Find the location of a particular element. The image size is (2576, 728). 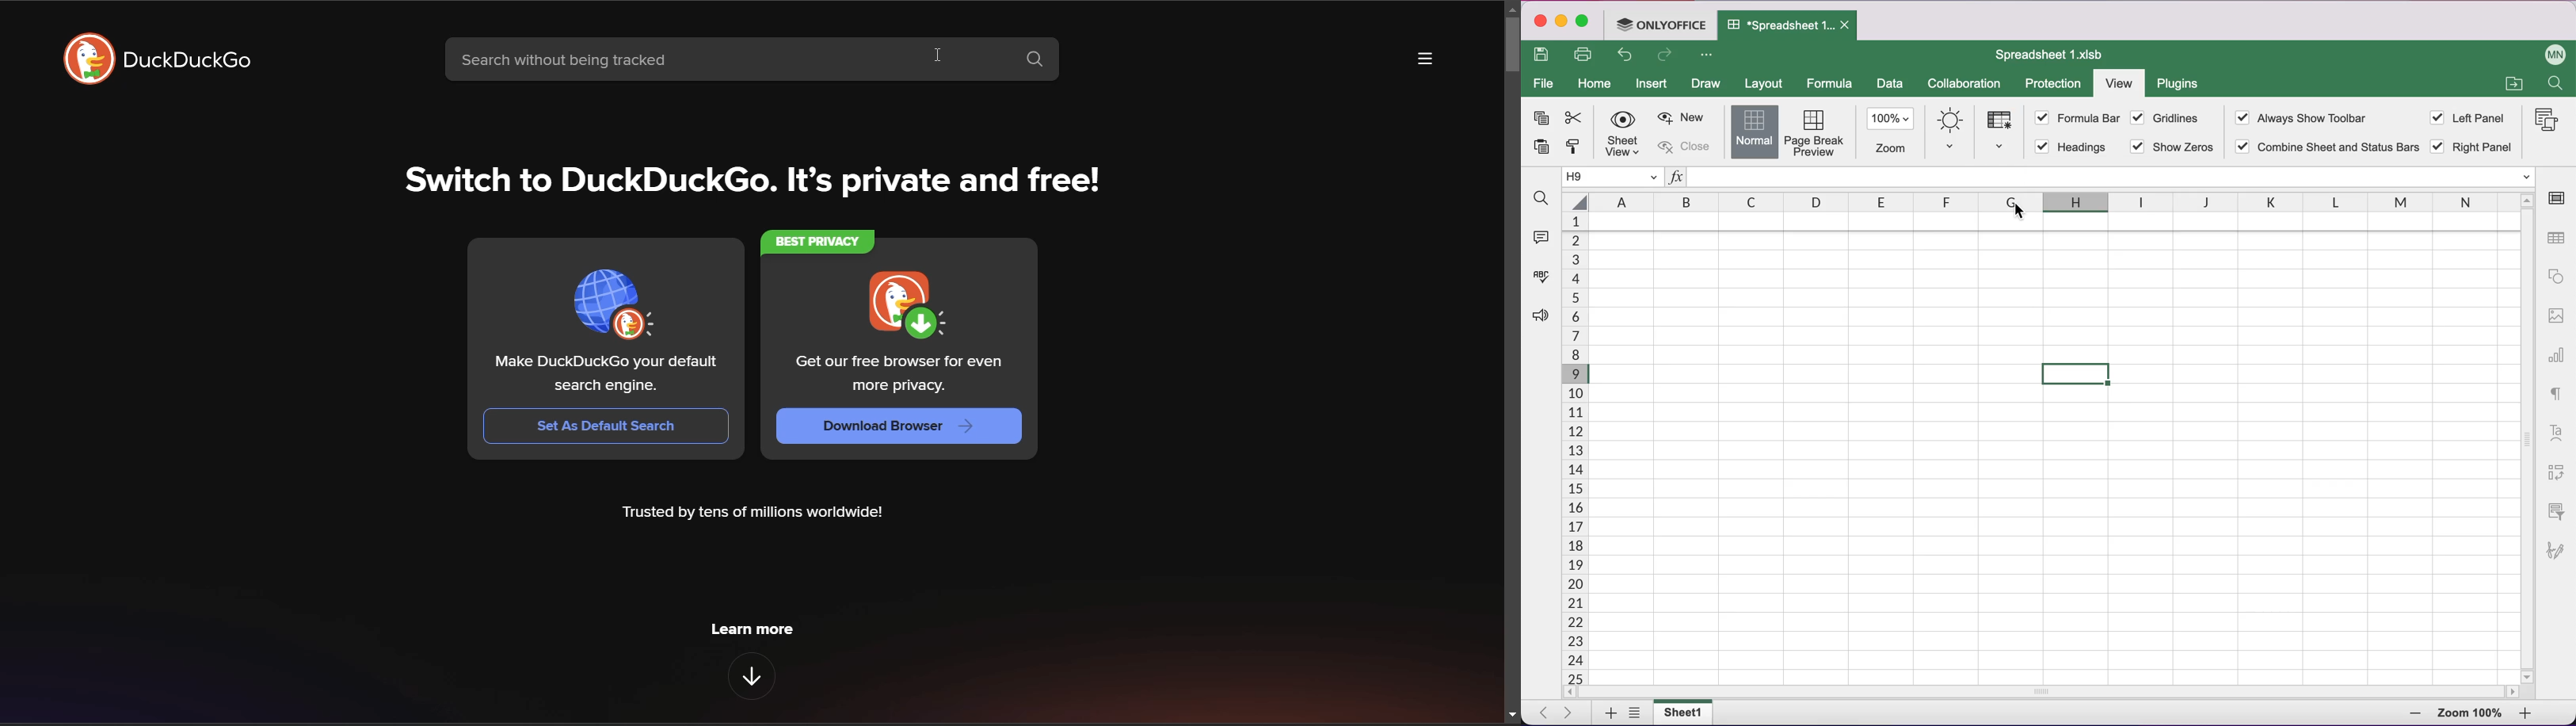

view is located at coordinates (2119, 82).